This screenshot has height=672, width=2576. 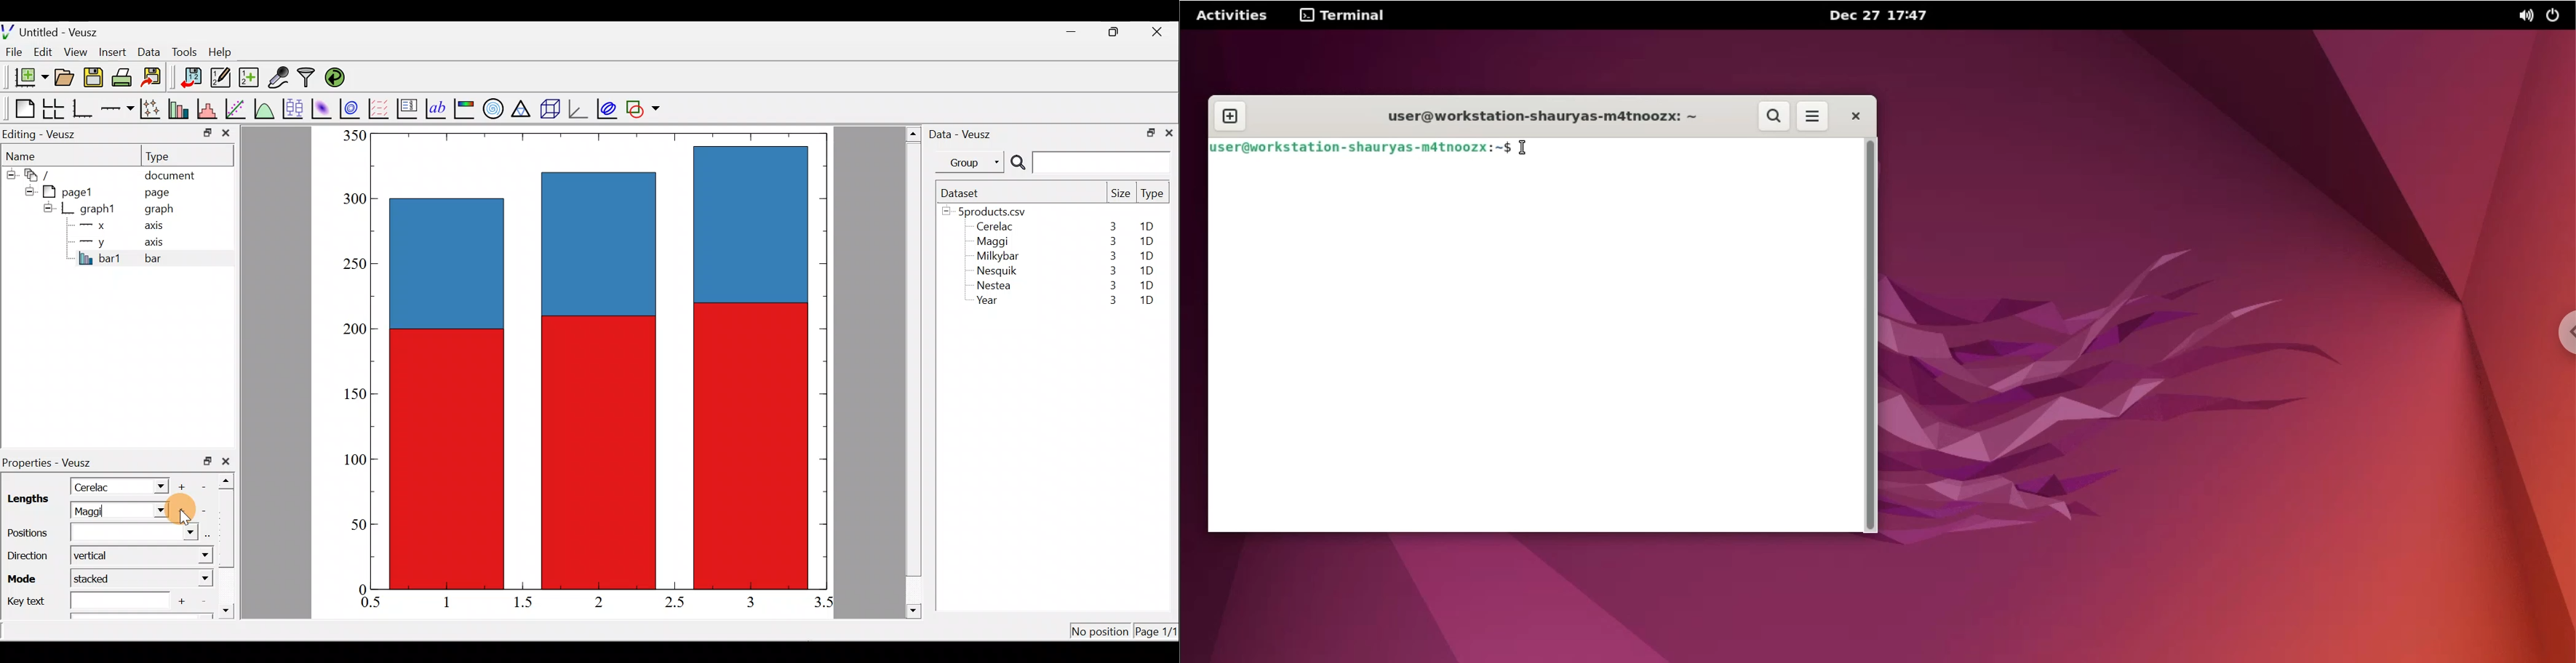 I want to click on Cerelac, so click(x=993, y=227).